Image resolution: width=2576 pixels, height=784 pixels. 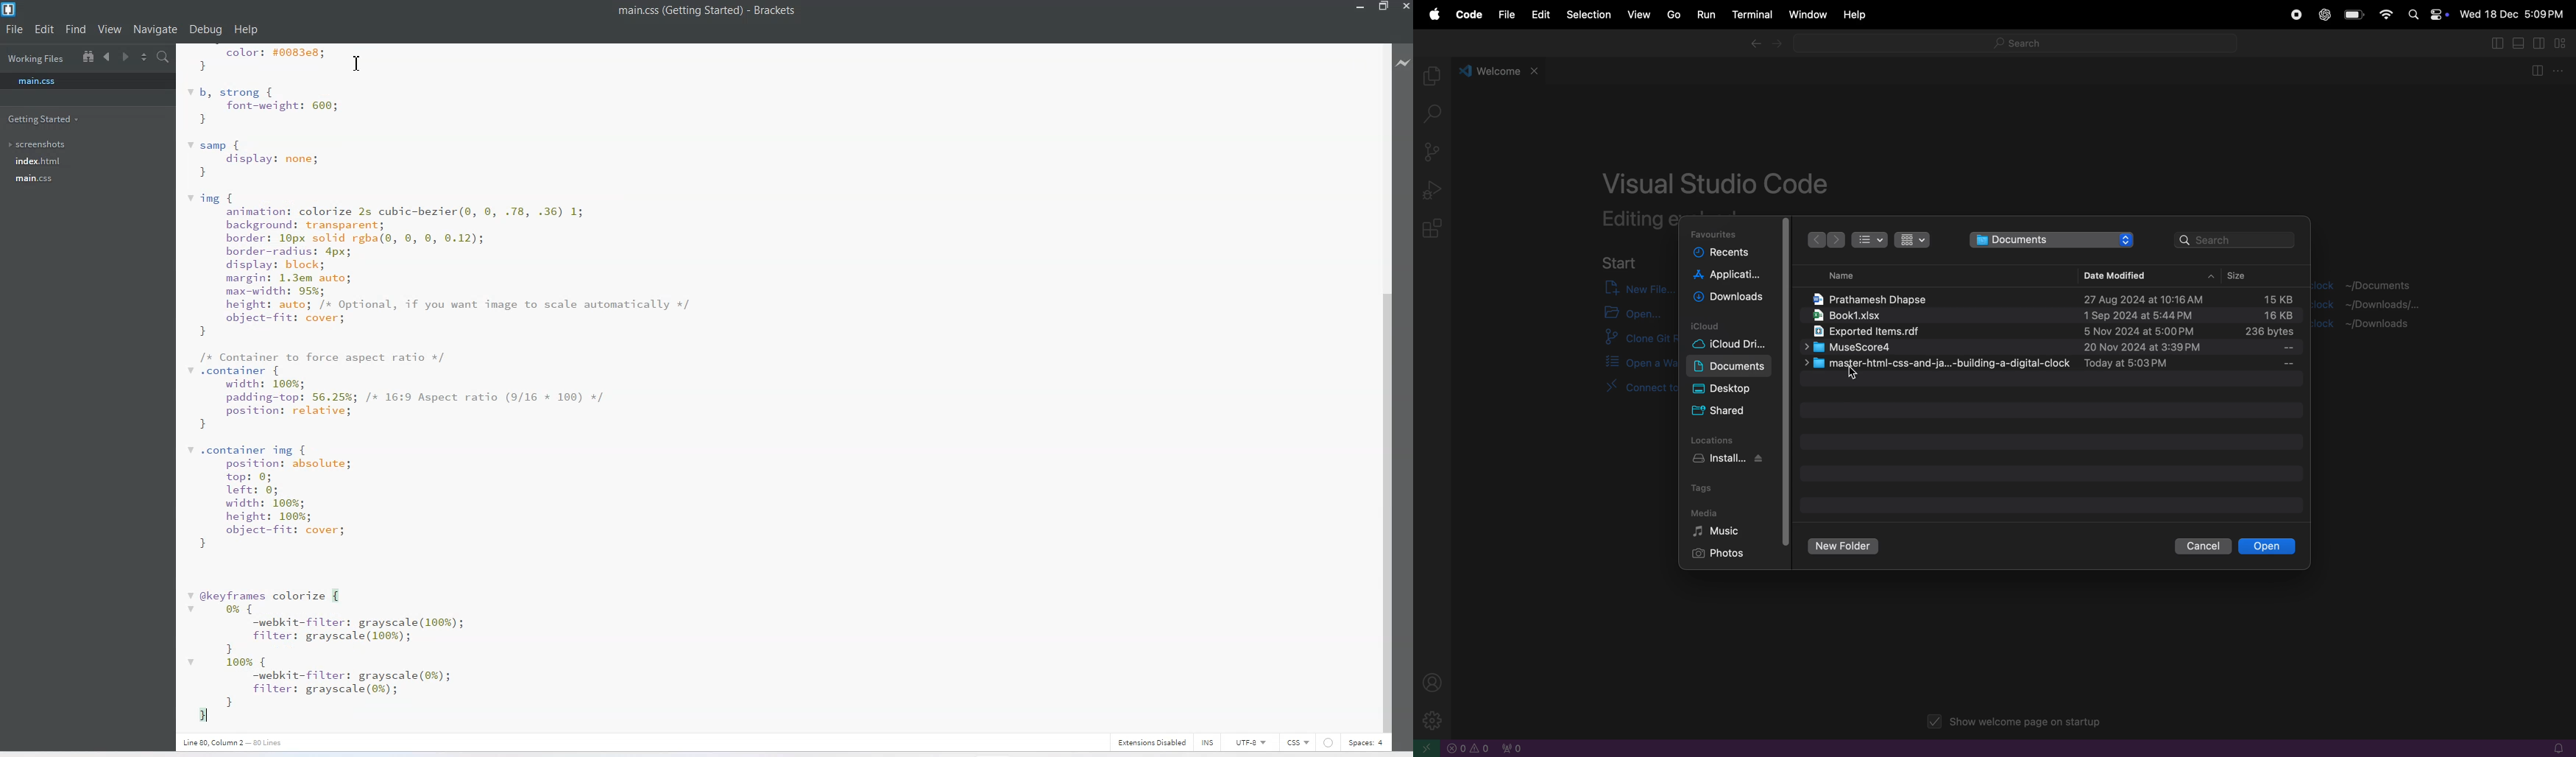 I want to click on Text, so click(x=481, y=387).